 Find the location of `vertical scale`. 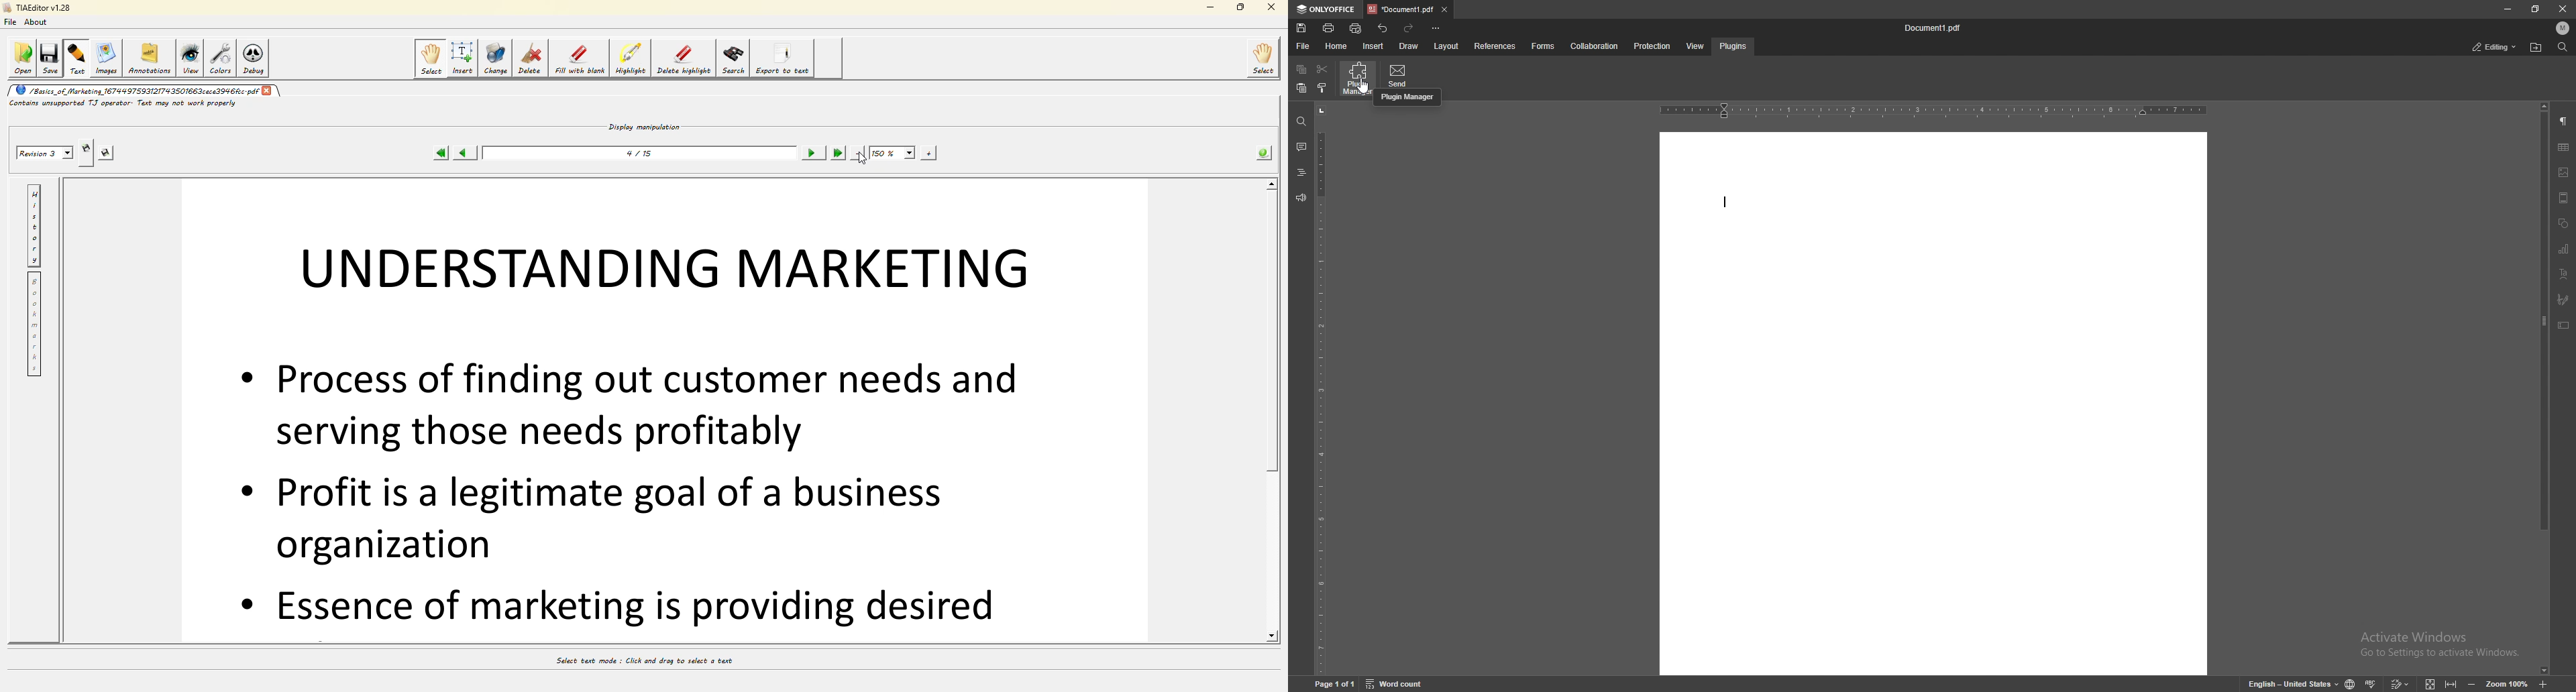

vertical scale is located at coordinates (1321, 390).